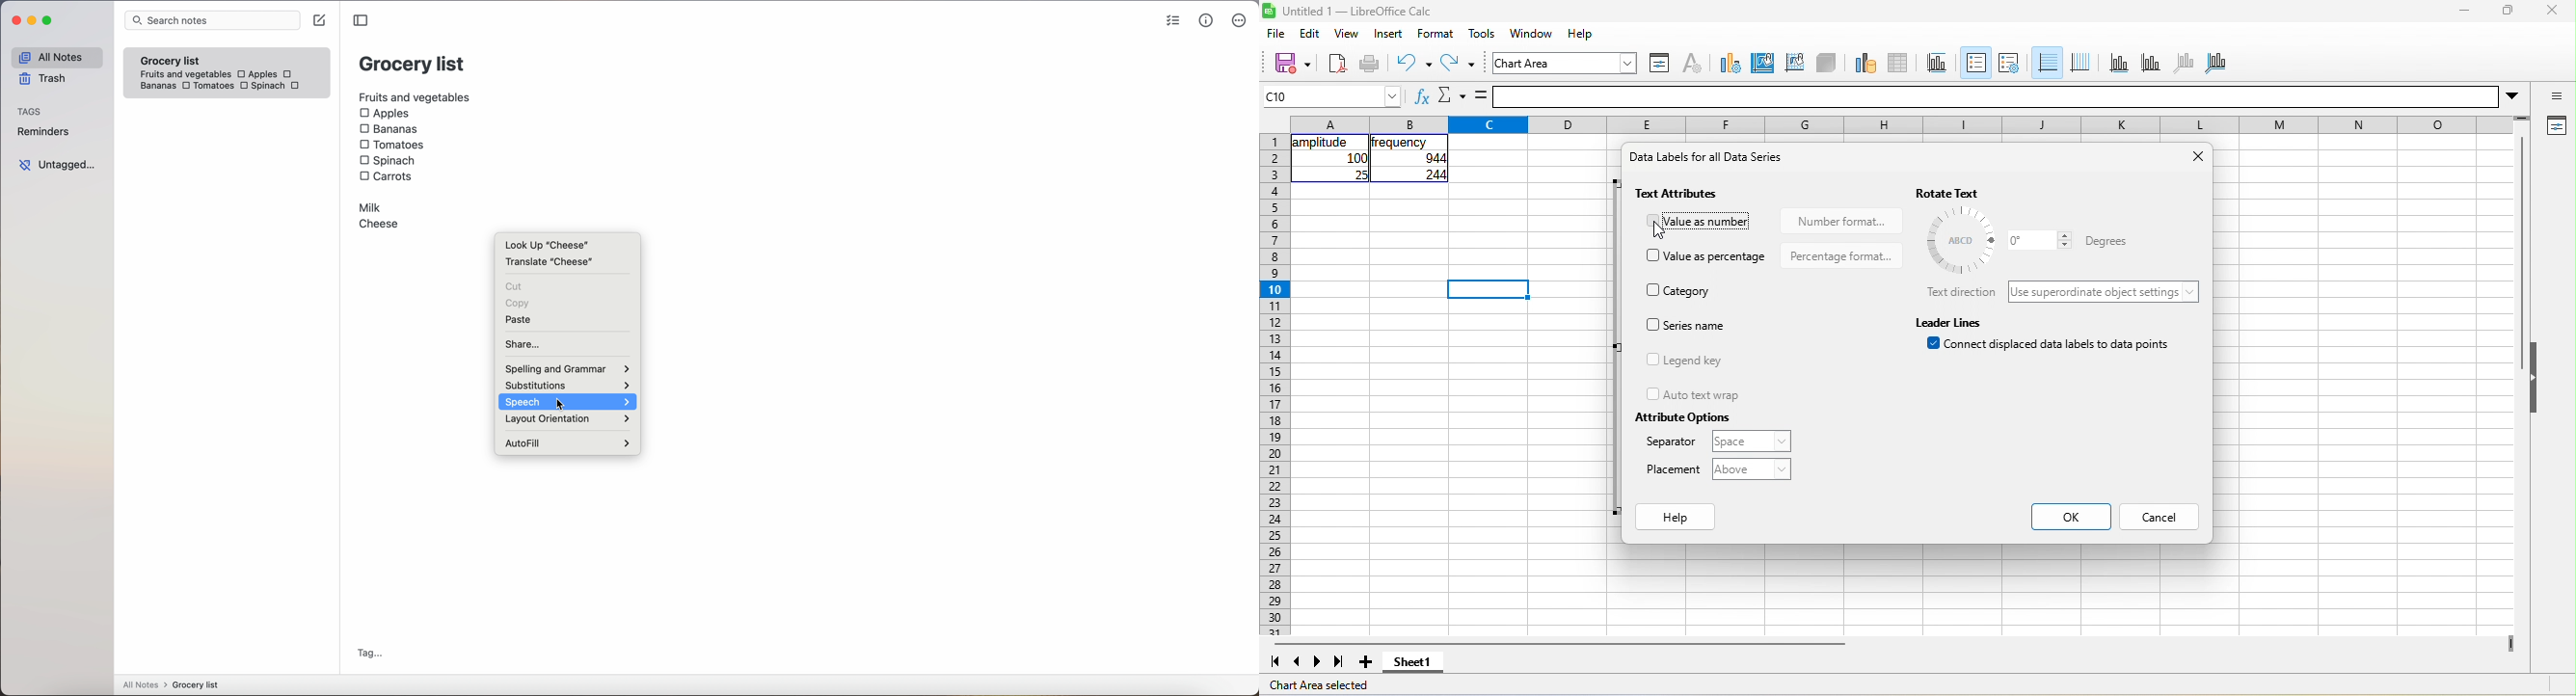 Image resolution: width=2576 pixels, height=700 pixels. I want to click on look up cheese, so click(546, 245).